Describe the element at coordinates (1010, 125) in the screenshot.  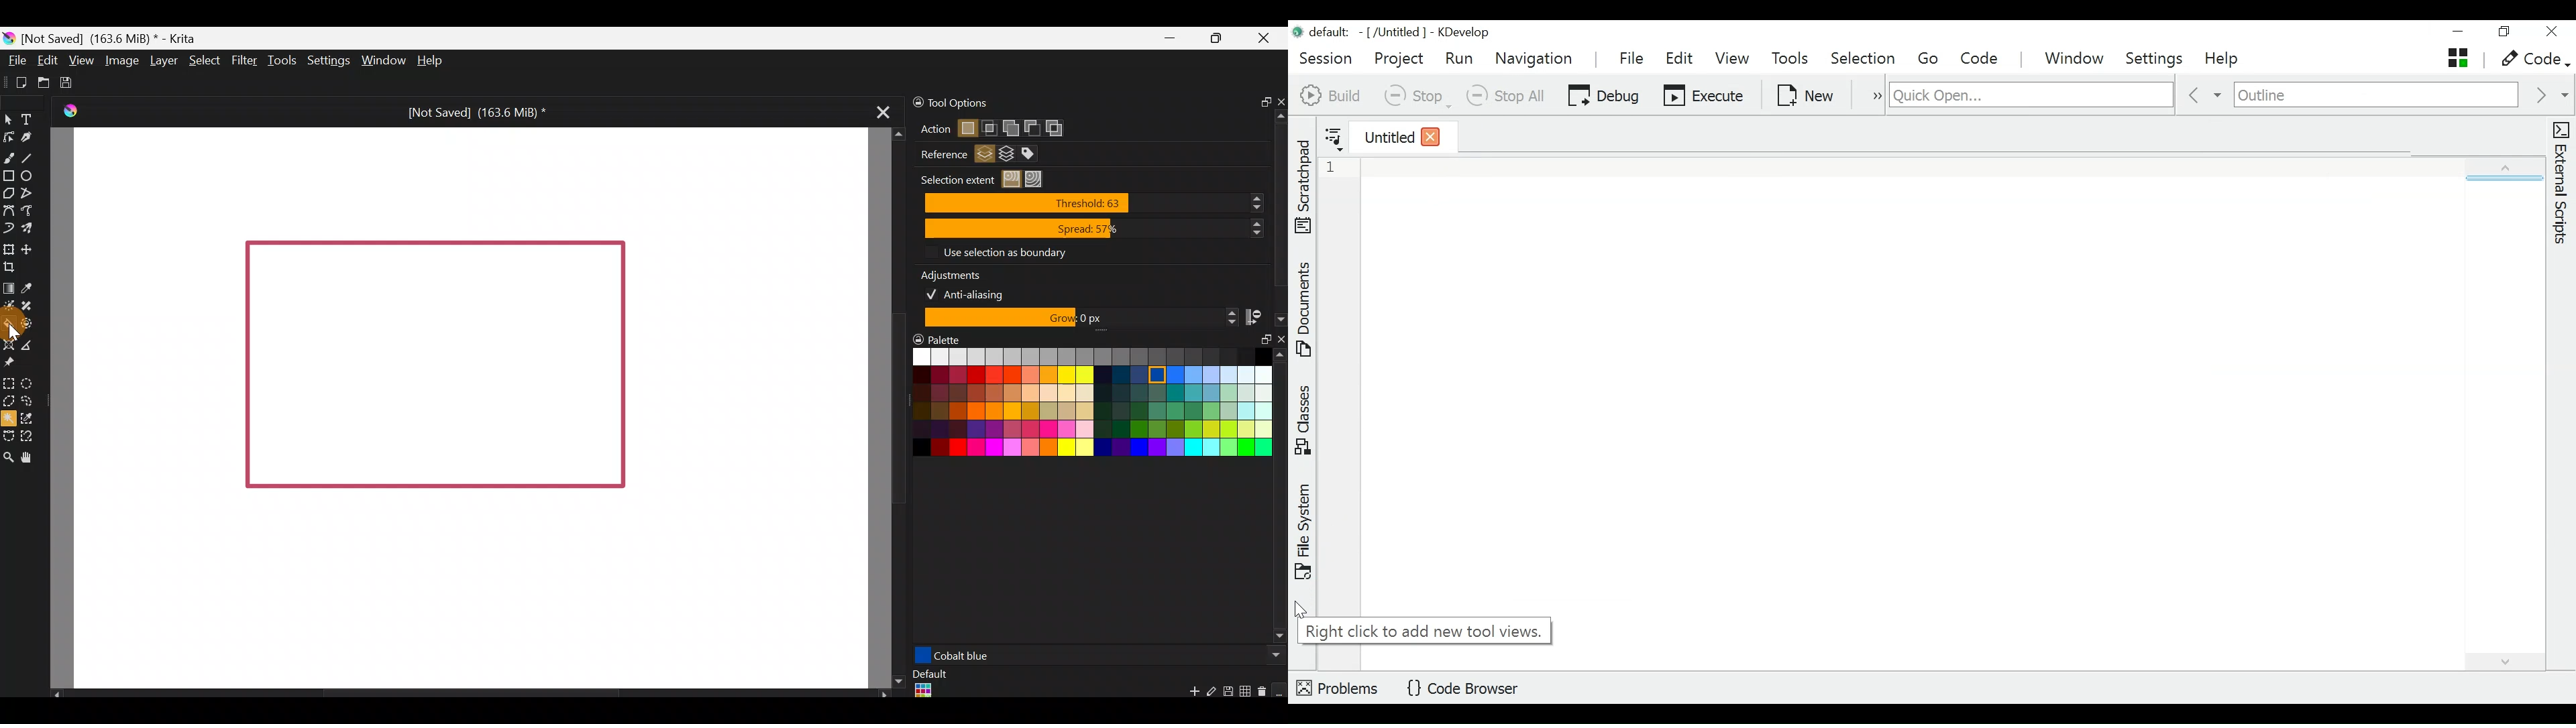
I see `Add` at that location.